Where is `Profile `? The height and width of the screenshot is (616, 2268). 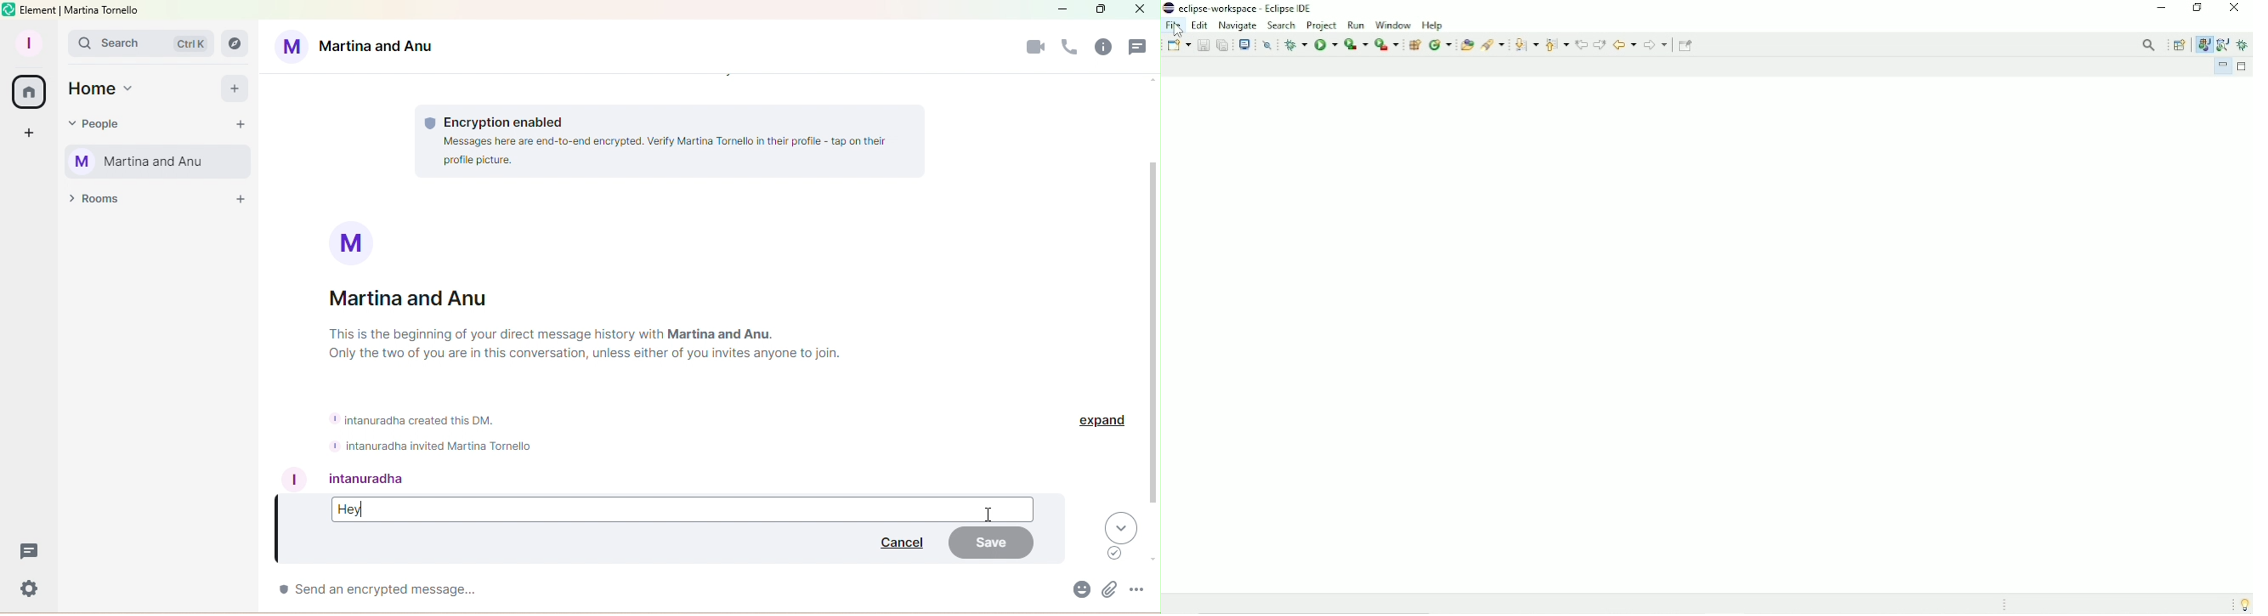 Profile  is located at coordinates (32, 40).